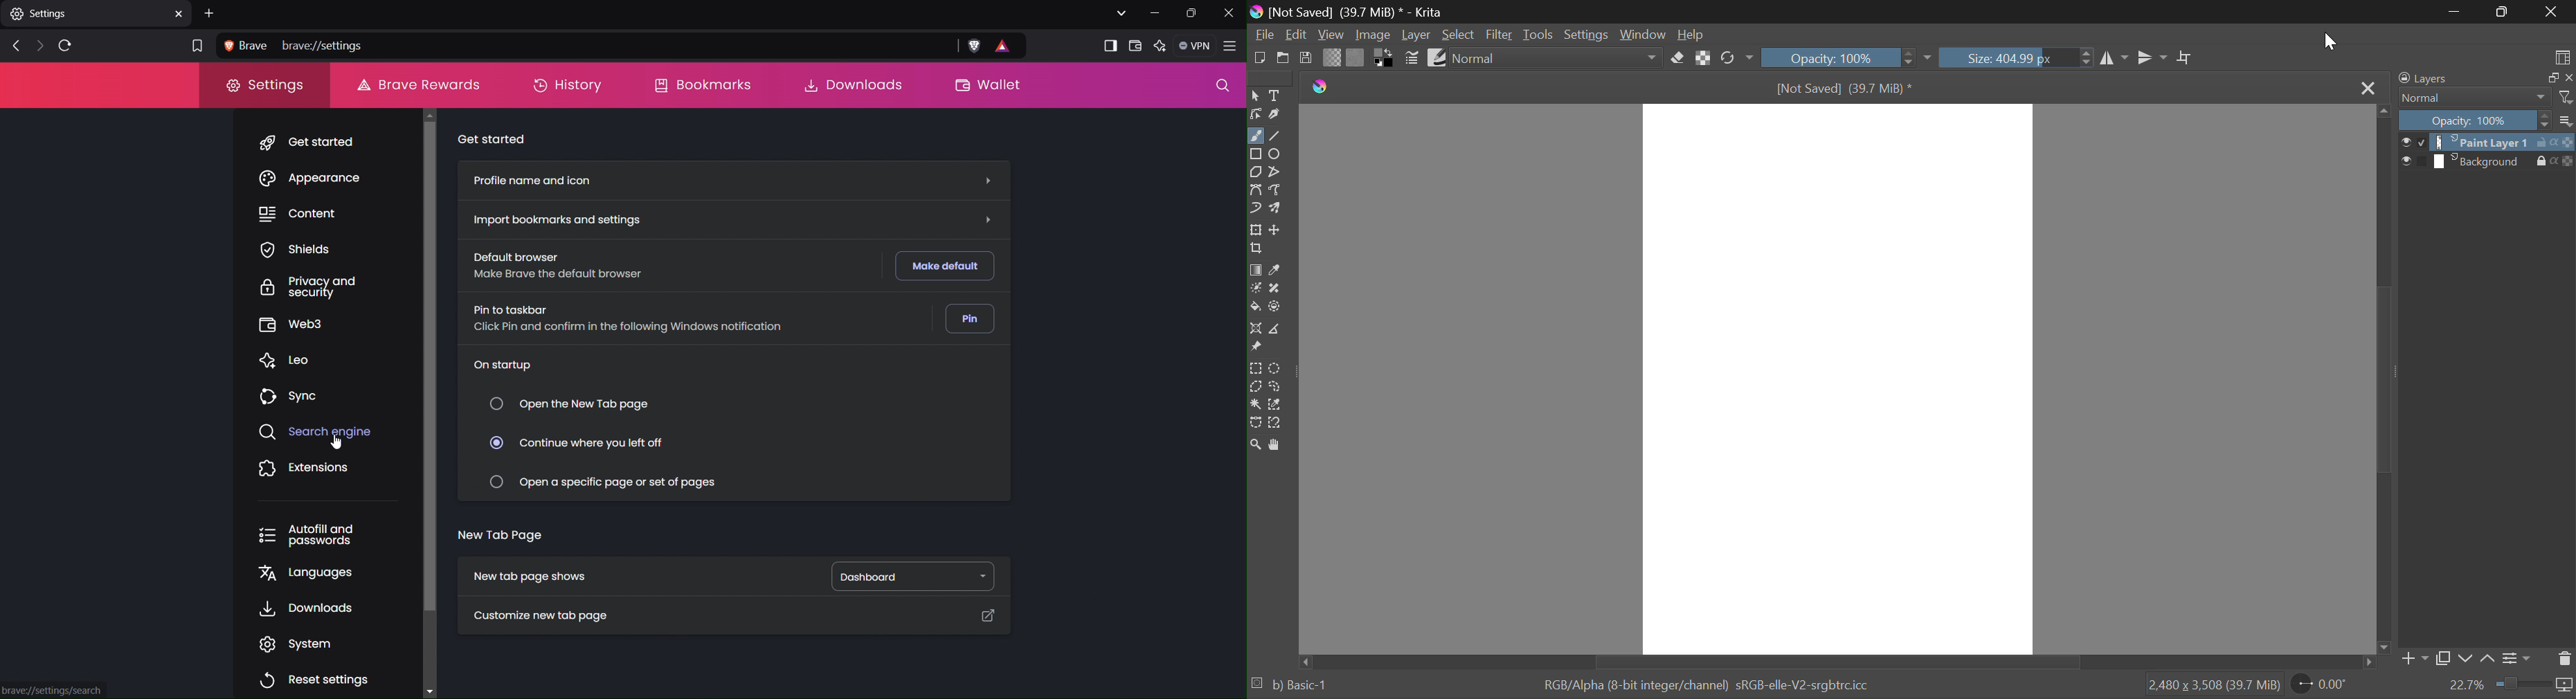 The height and width of the screenshot is (700, 2576). Describe the element at coordinates (554, 265) in the screenshot. I see `Default browser` at that location.